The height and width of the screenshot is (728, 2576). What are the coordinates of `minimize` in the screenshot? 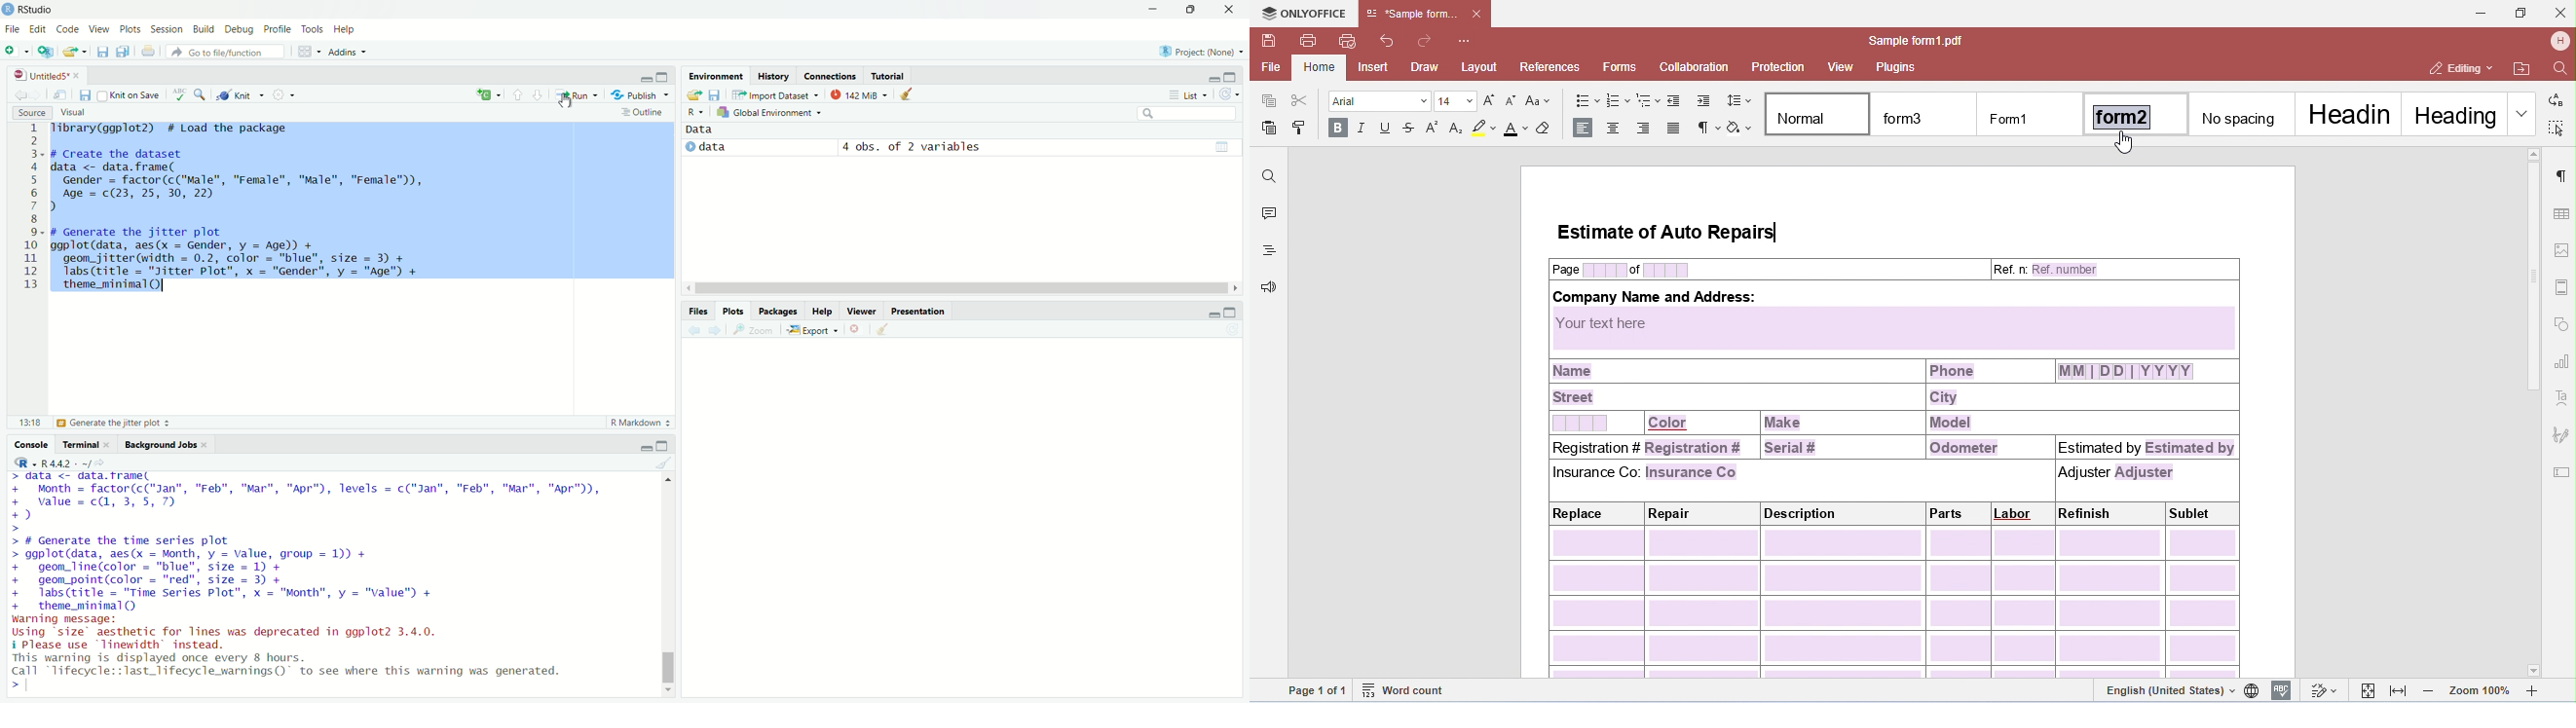 It's located at (1209, 312).